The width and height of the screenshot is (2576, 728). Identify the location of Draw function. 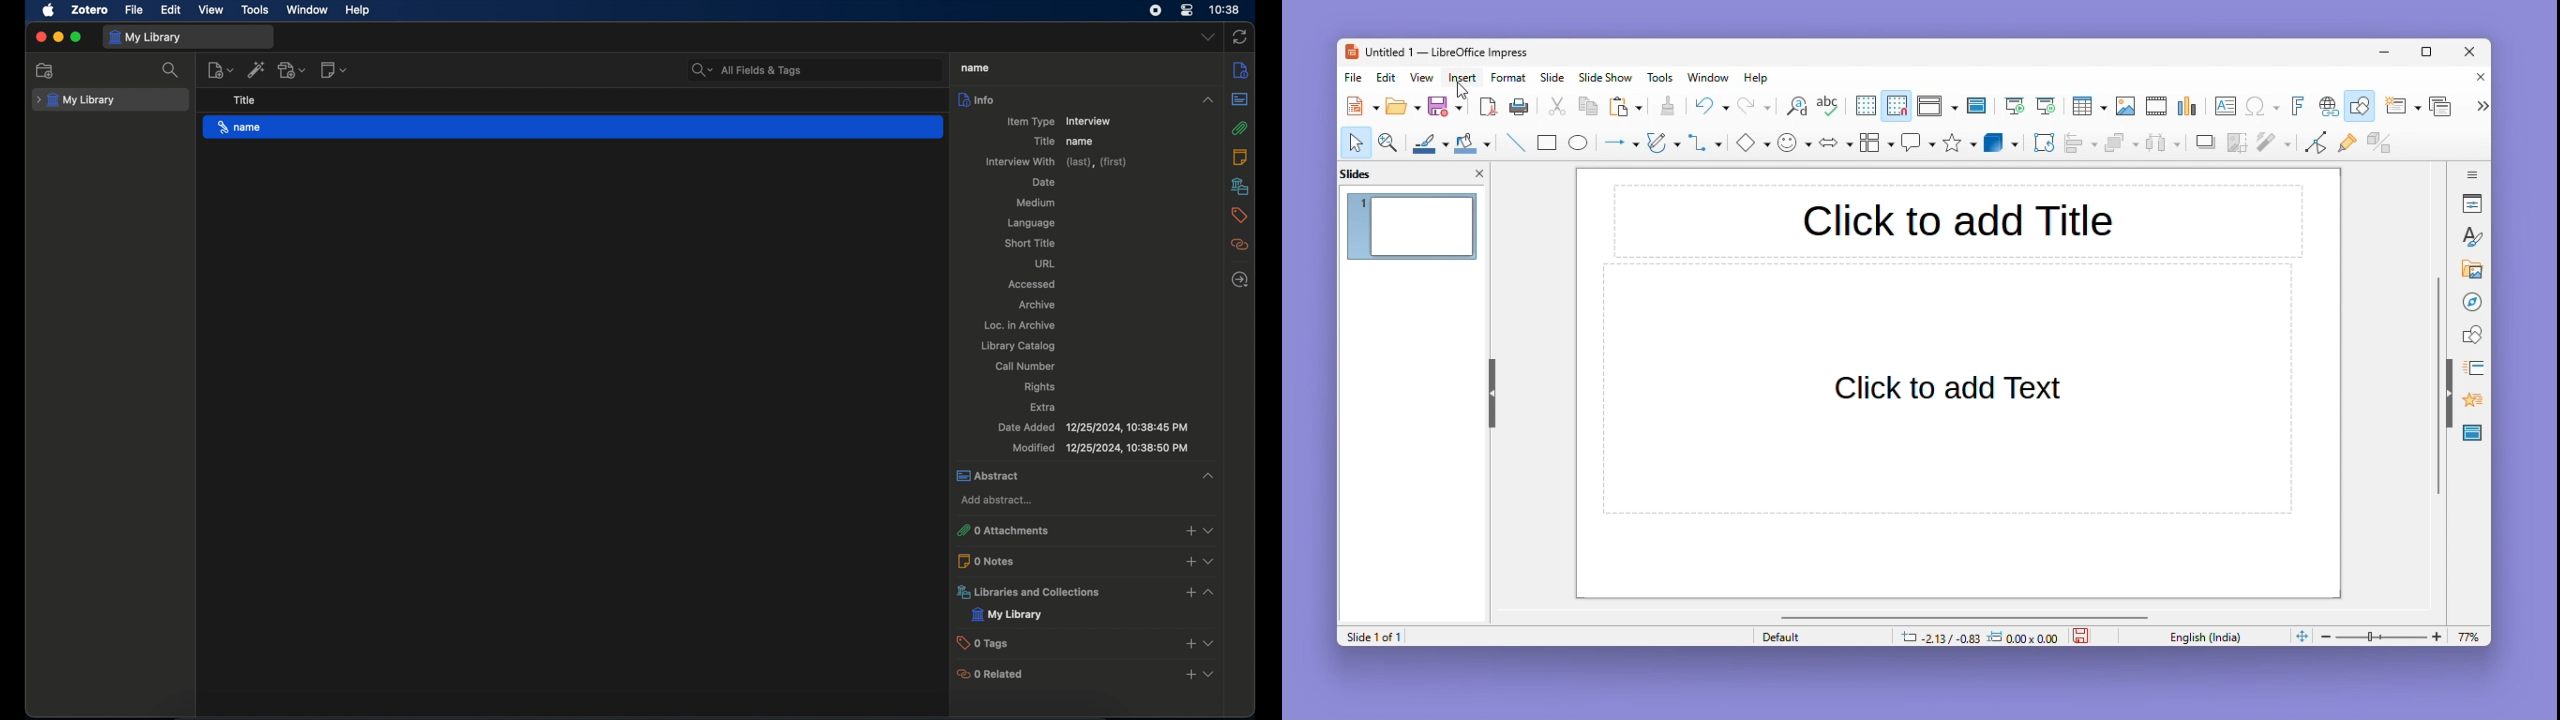
(2362, 106).